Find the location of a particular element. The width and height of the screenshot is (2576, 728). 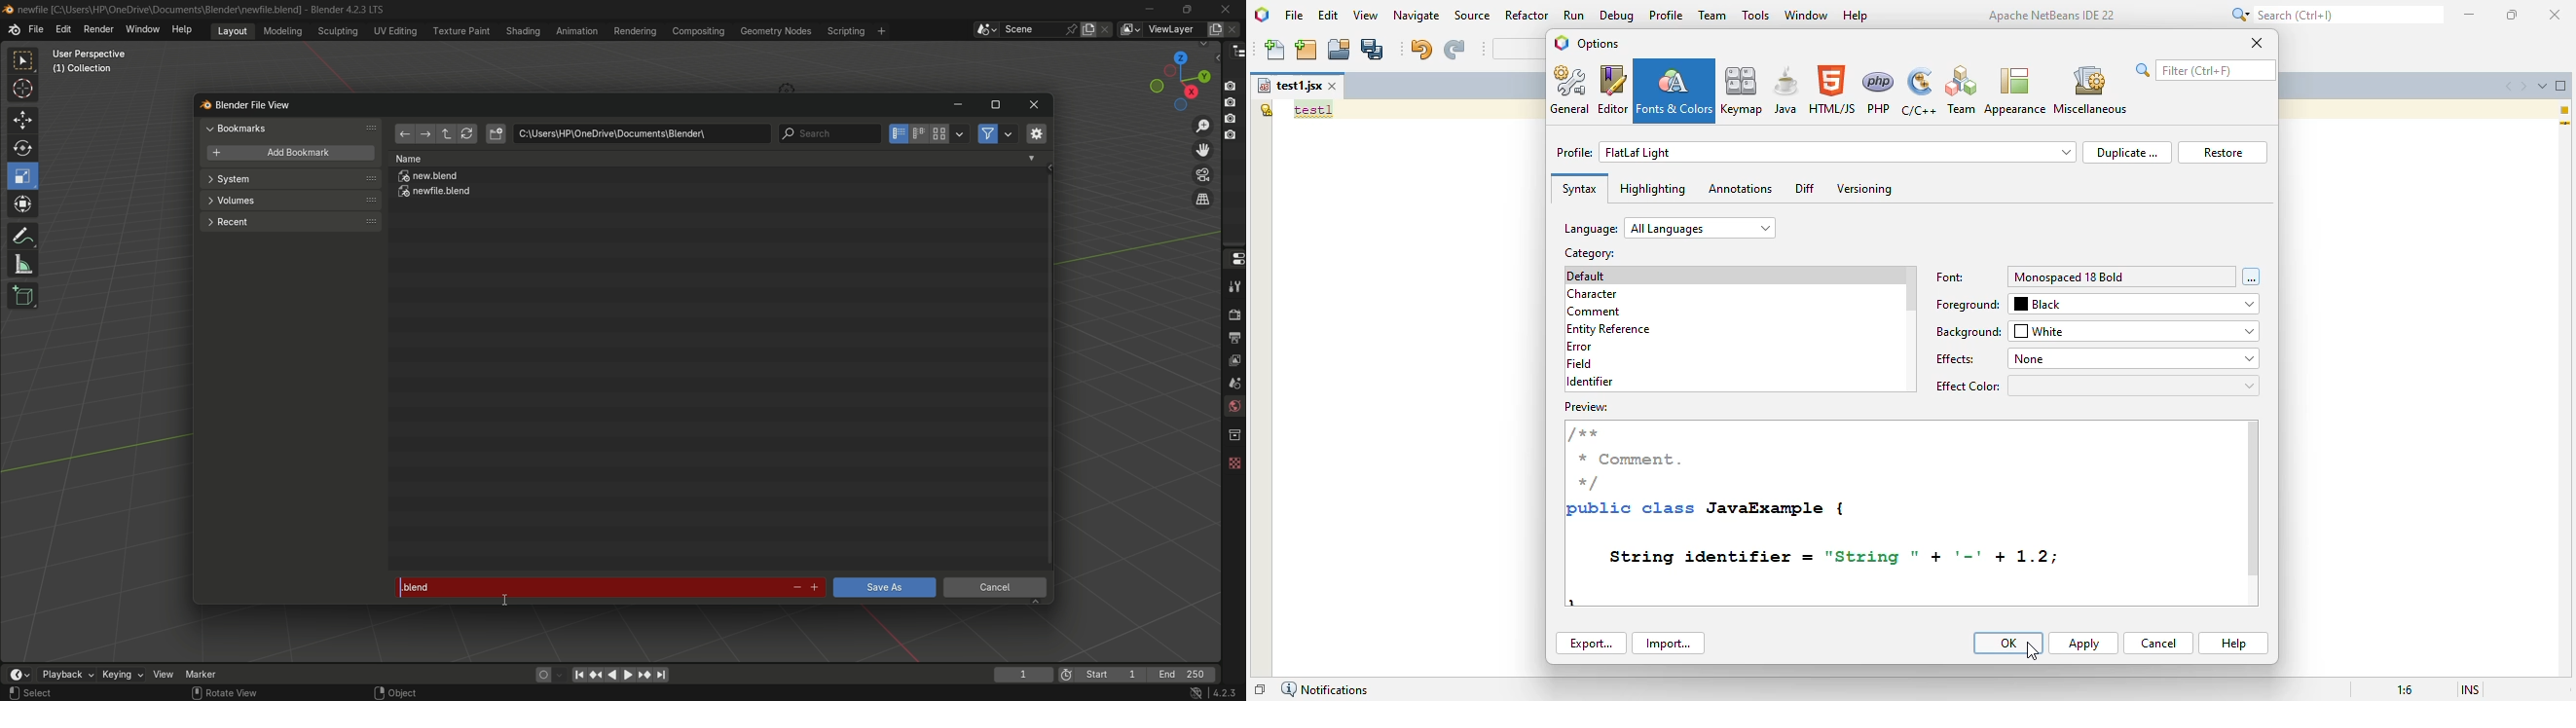

Team is located at coordinates (1961, 91).